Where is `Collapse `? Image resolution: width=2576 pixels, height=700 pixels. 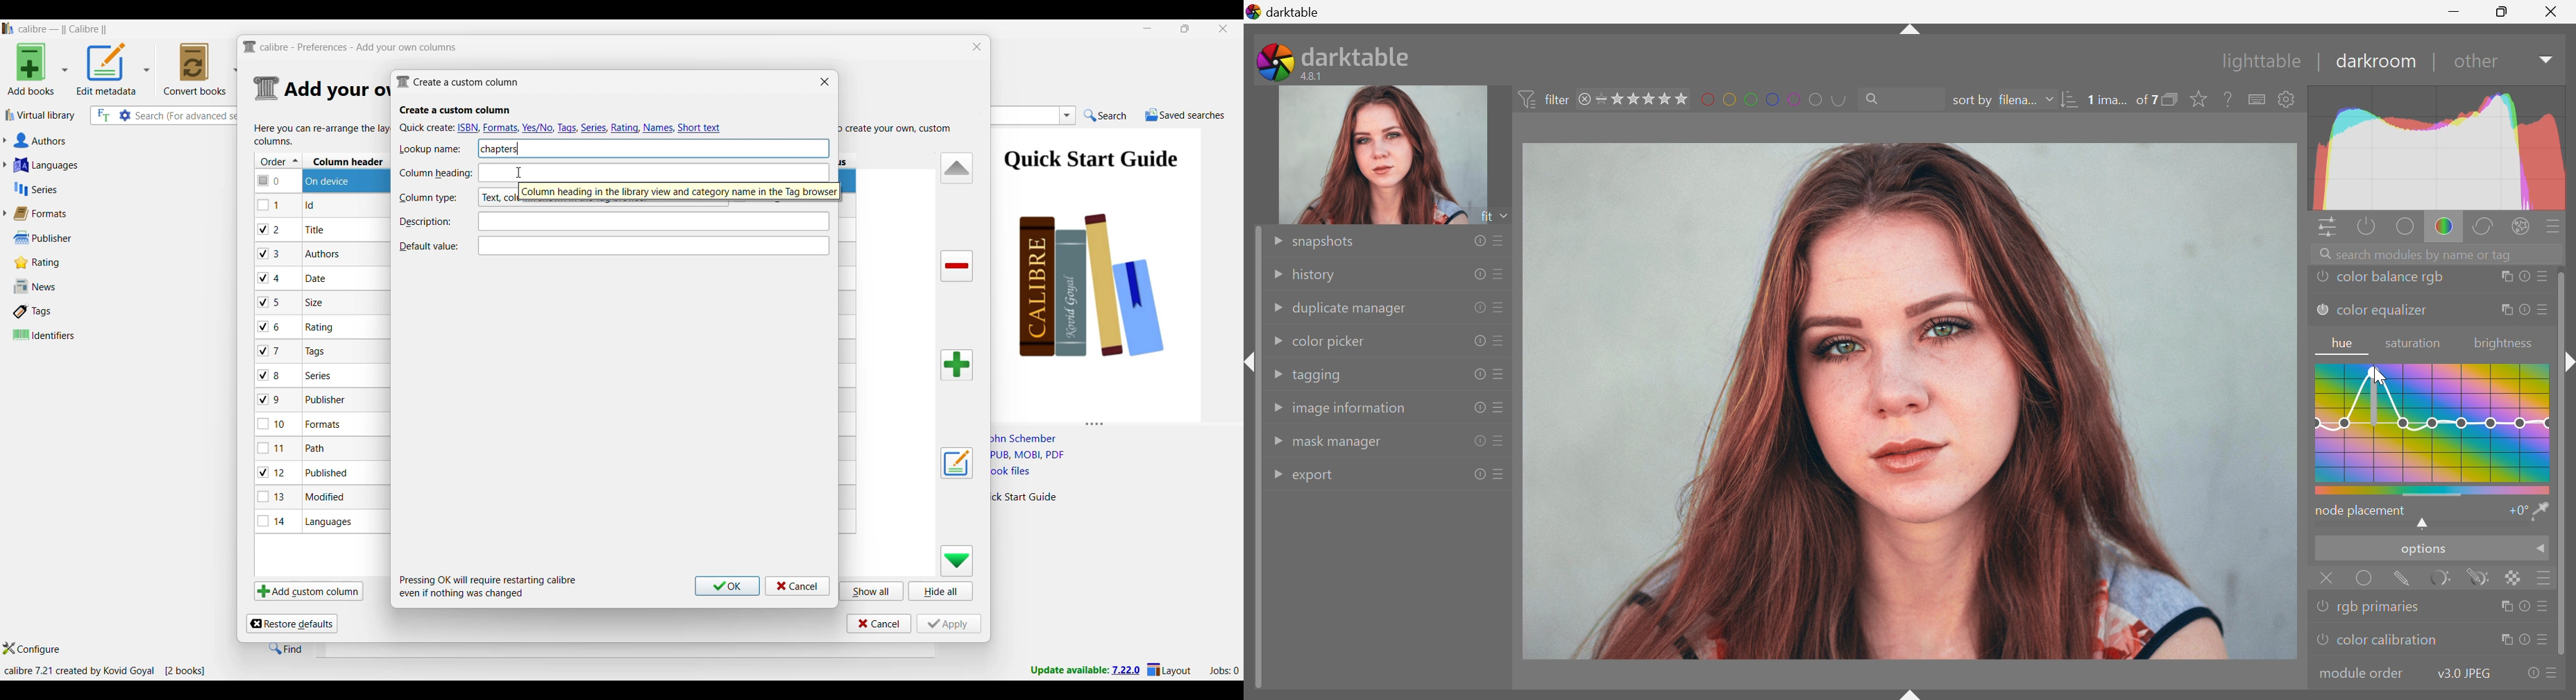 Collapse  is located at coordinates (2569, 362).